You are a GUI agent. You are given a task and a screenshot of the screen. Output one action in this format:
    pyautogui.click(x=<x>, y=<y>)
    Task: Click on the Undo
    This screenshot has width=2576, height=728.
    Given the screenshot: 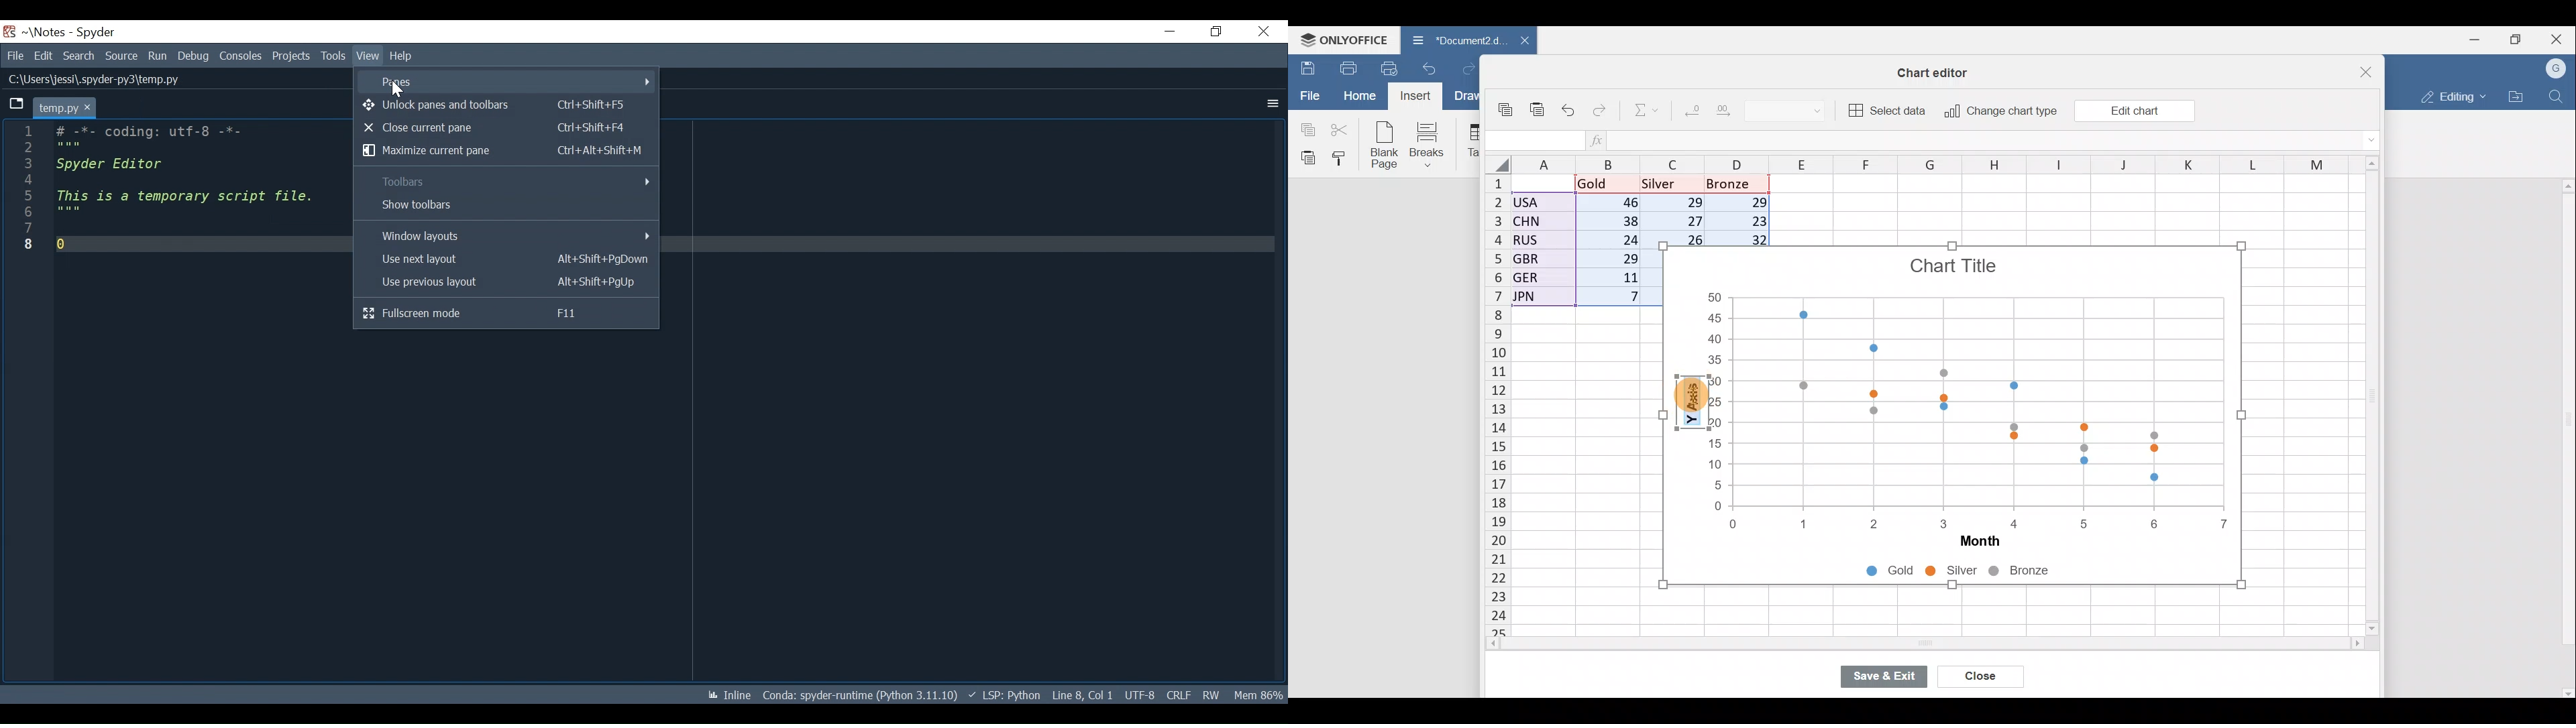 What is the action you would take?
    pyautogui.click(x=1569, y=107)
    